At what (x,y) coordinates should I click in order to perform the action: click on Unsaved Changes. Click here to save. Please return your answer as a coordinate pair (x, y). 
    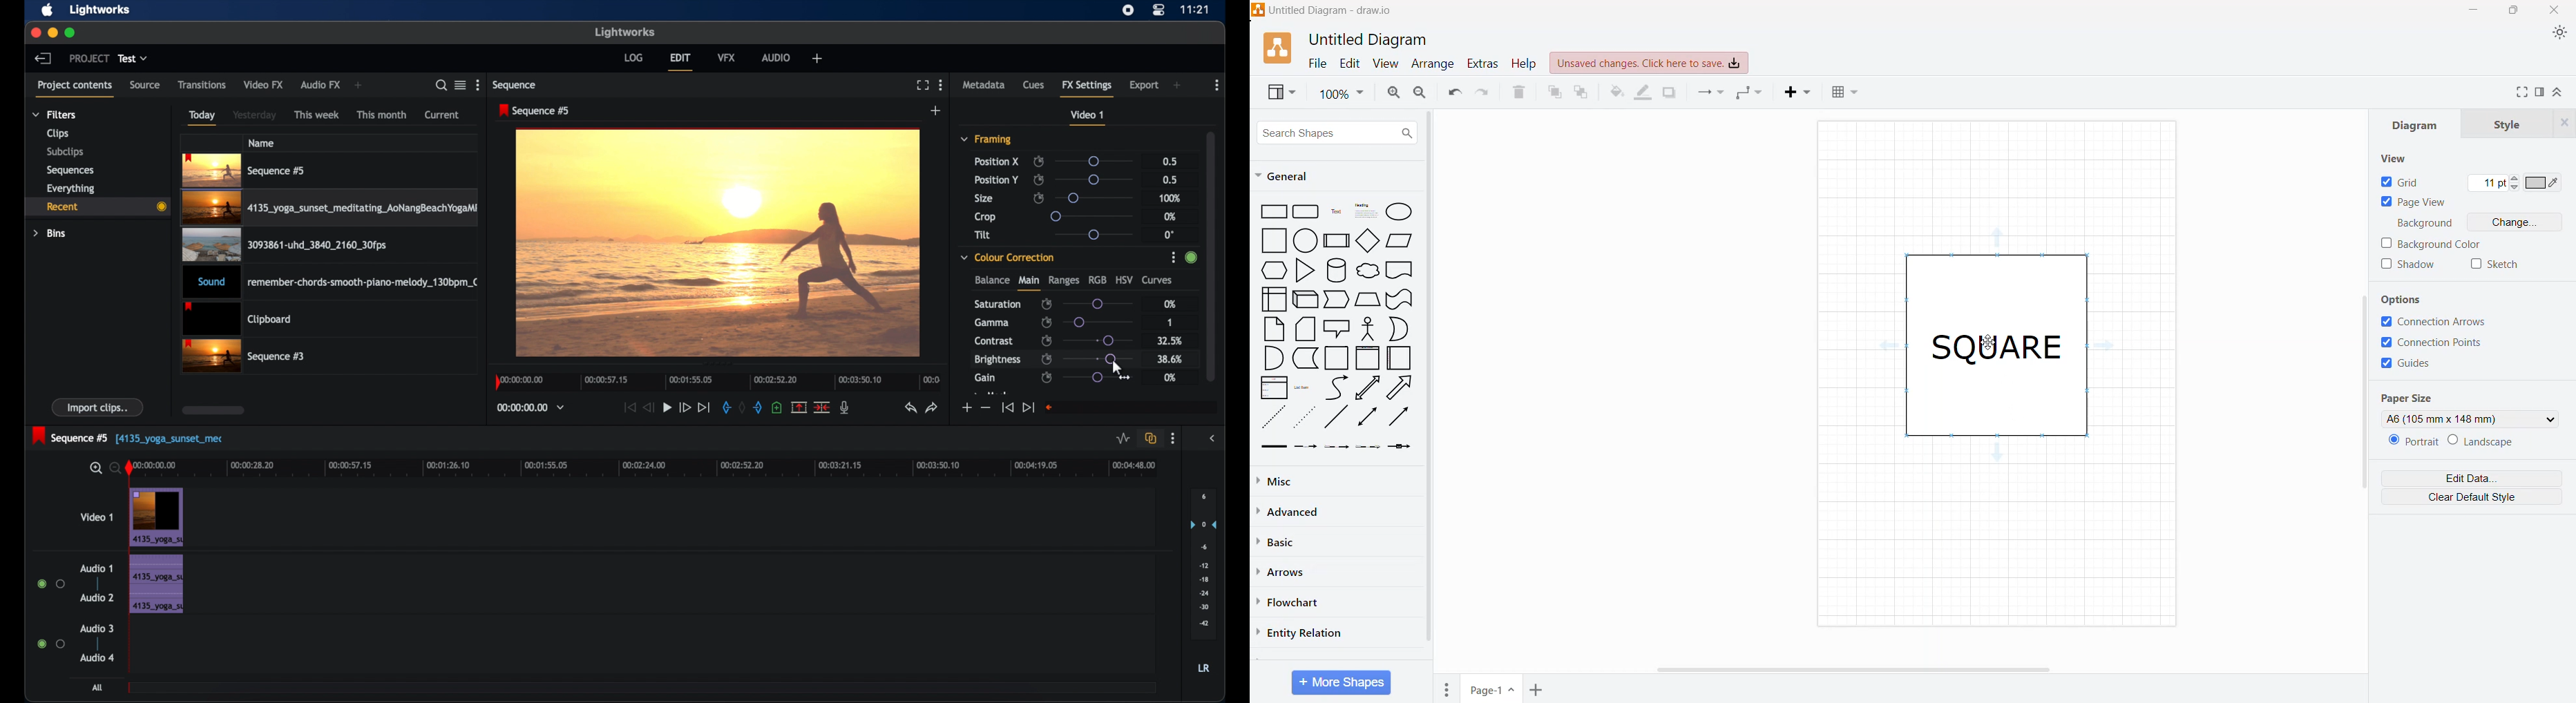
    Looking at the image, I should click on (1650, 64).